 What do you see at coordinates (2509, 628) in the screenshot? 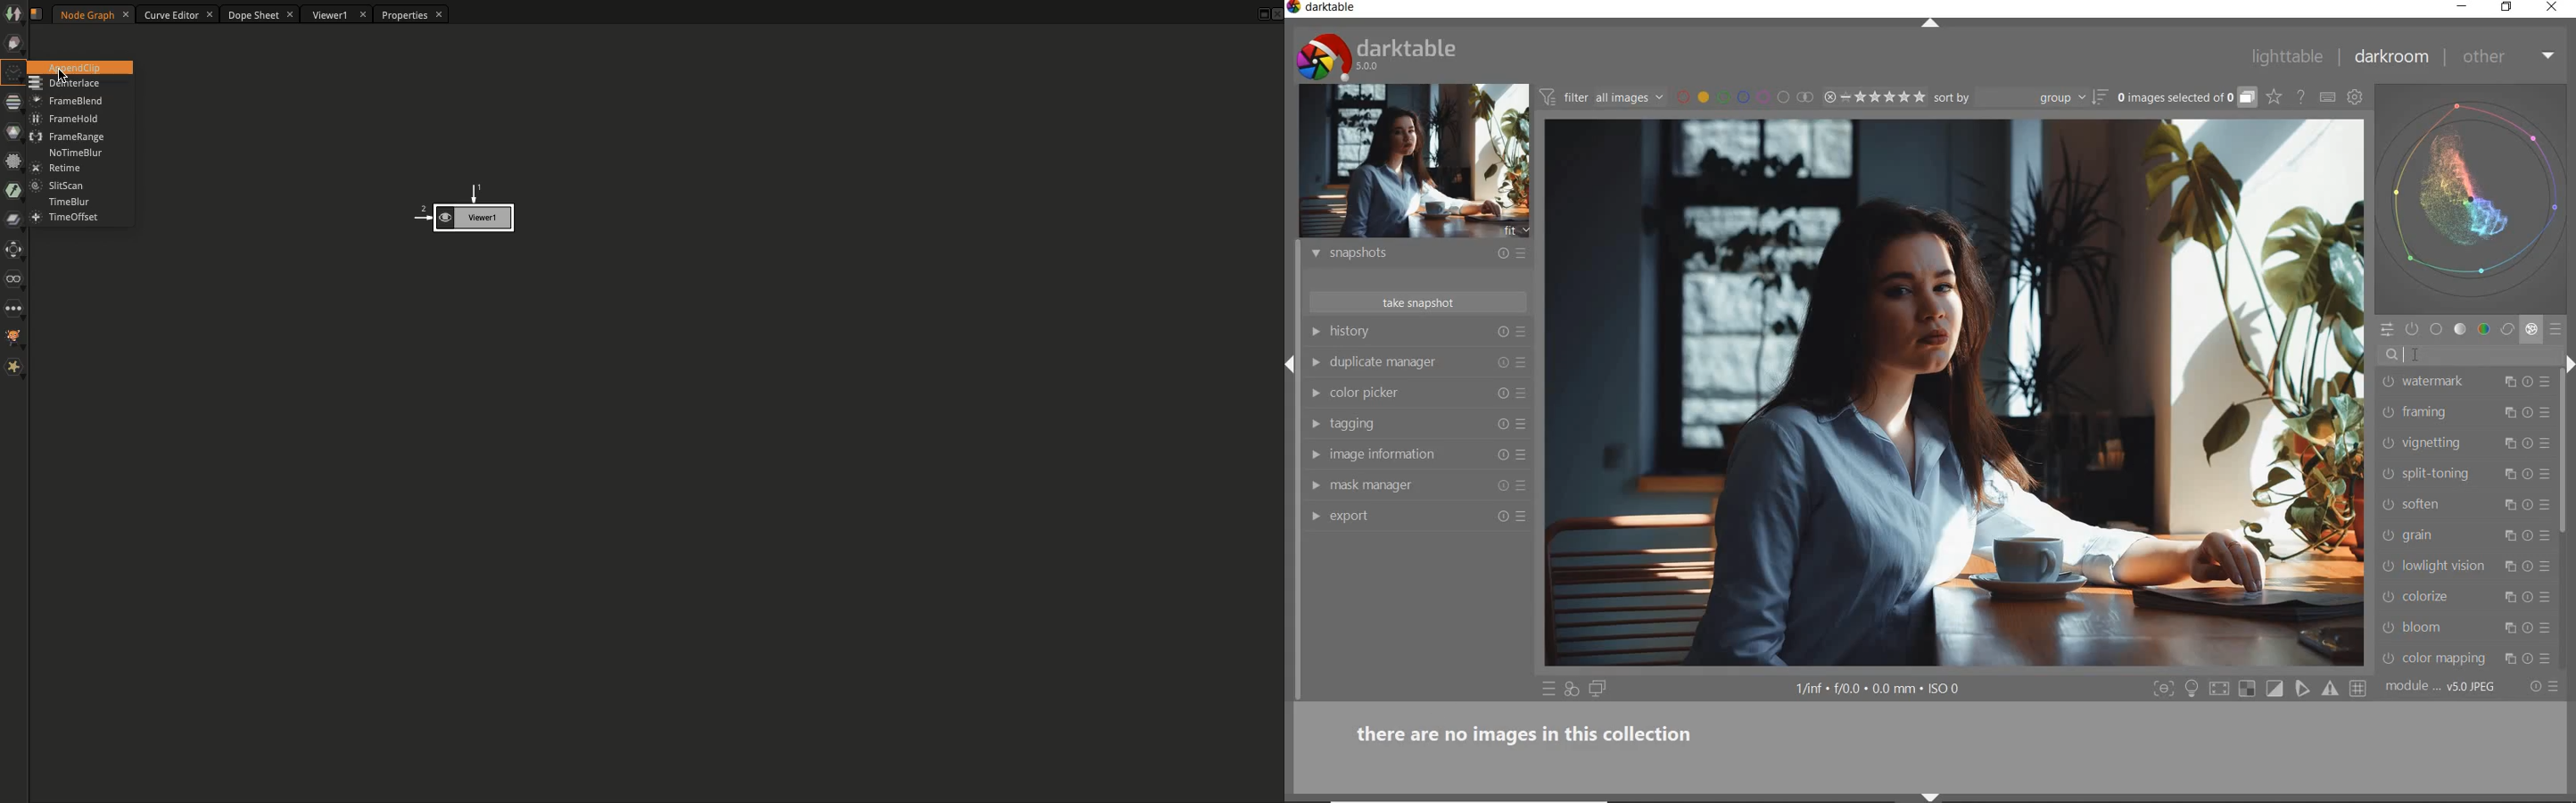
I see `multiple instance actions` at bounding box center [2509, 628].